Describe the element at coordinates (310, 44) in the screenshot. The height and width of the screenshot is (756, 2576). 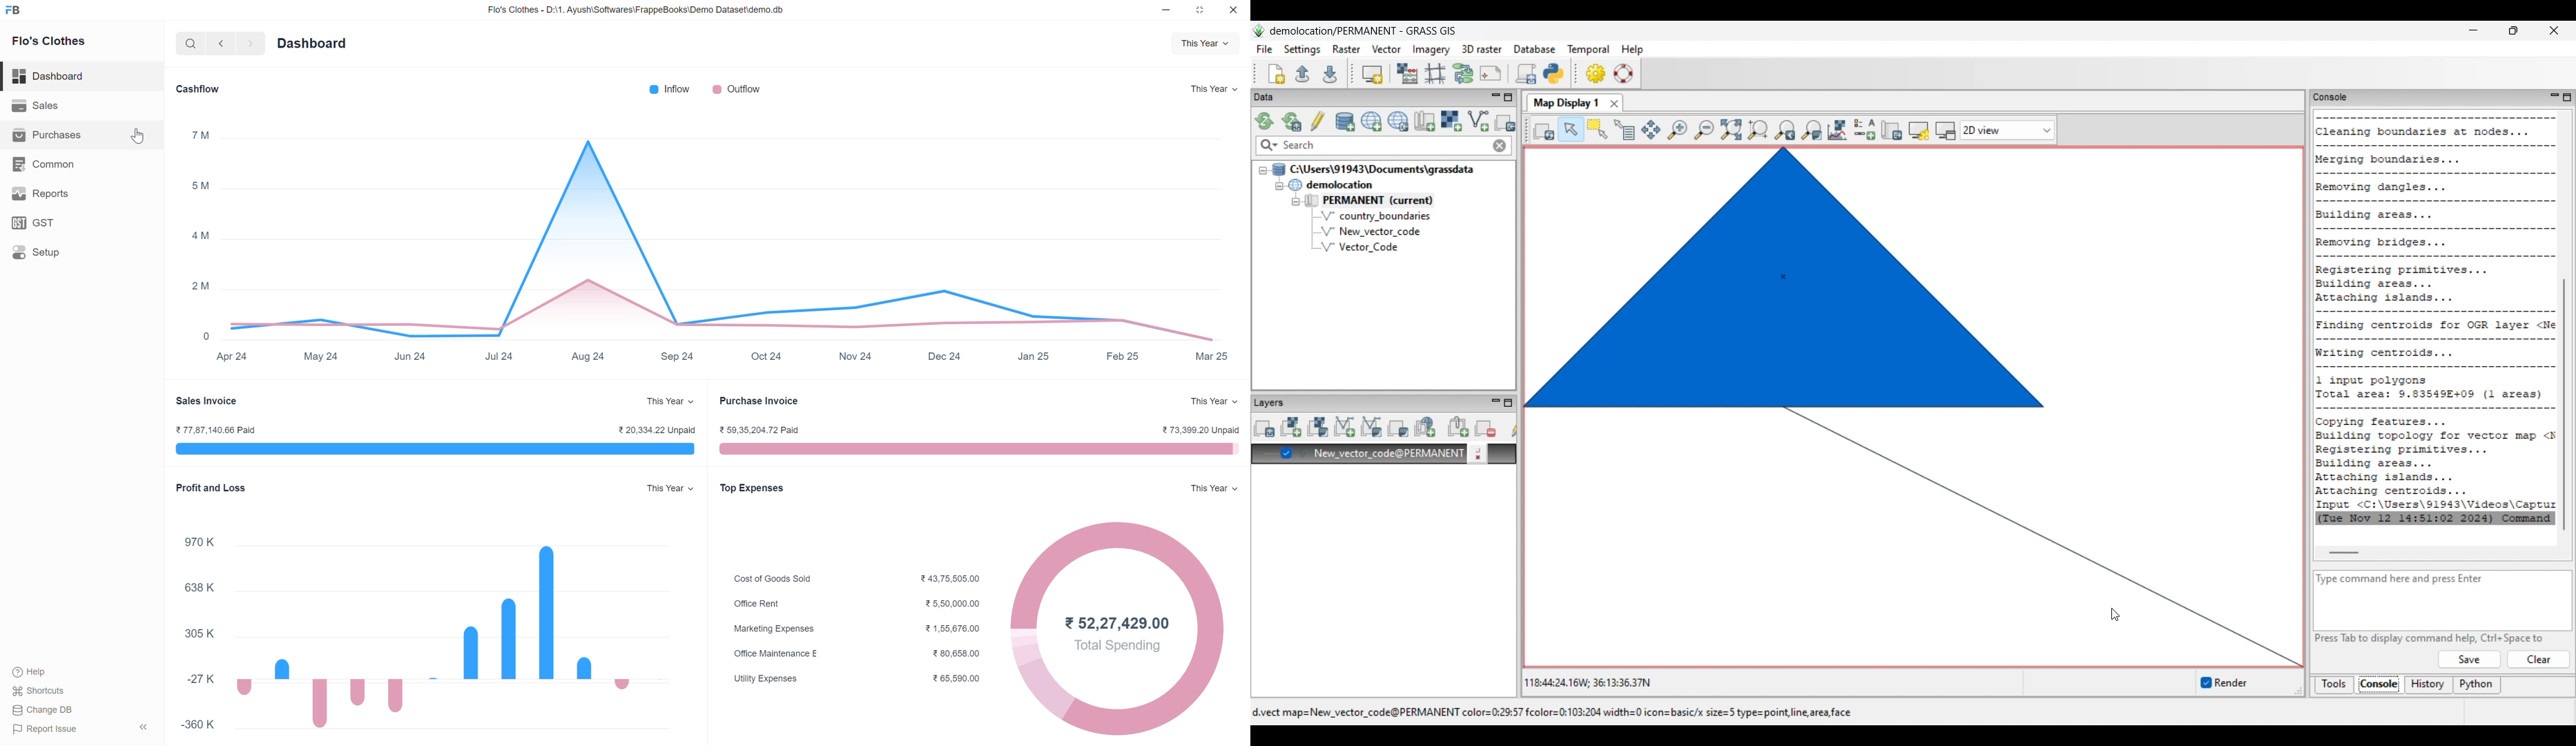
I see `Dashboard` at that location.